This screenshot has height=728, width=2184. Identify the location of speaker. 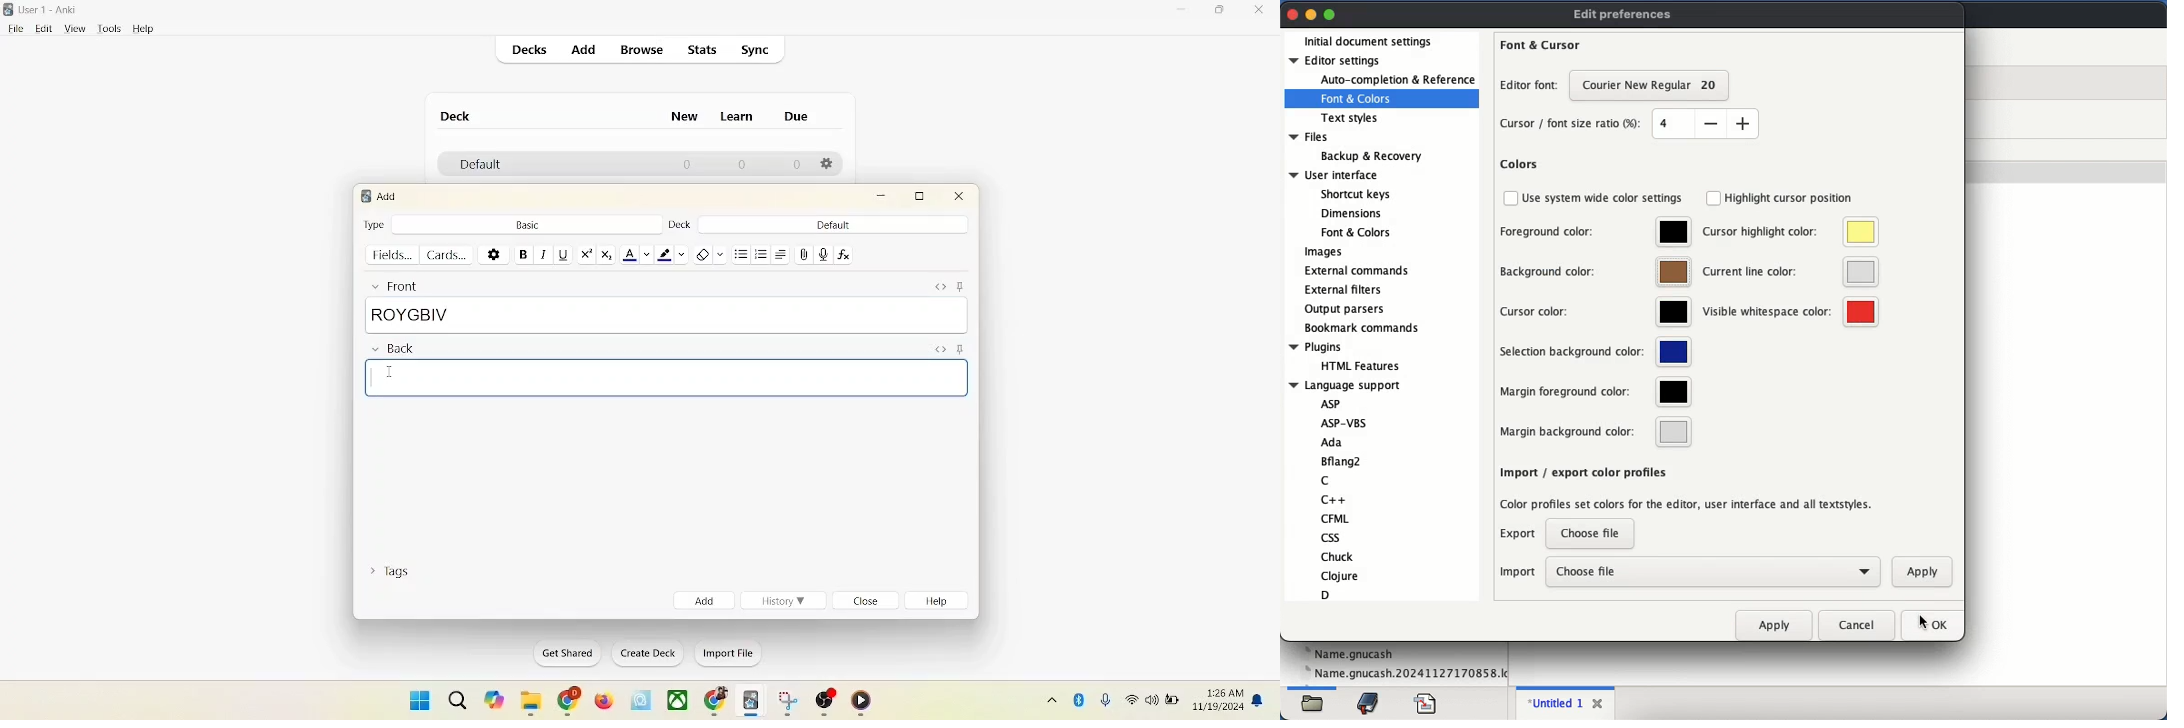
(1151, 699).